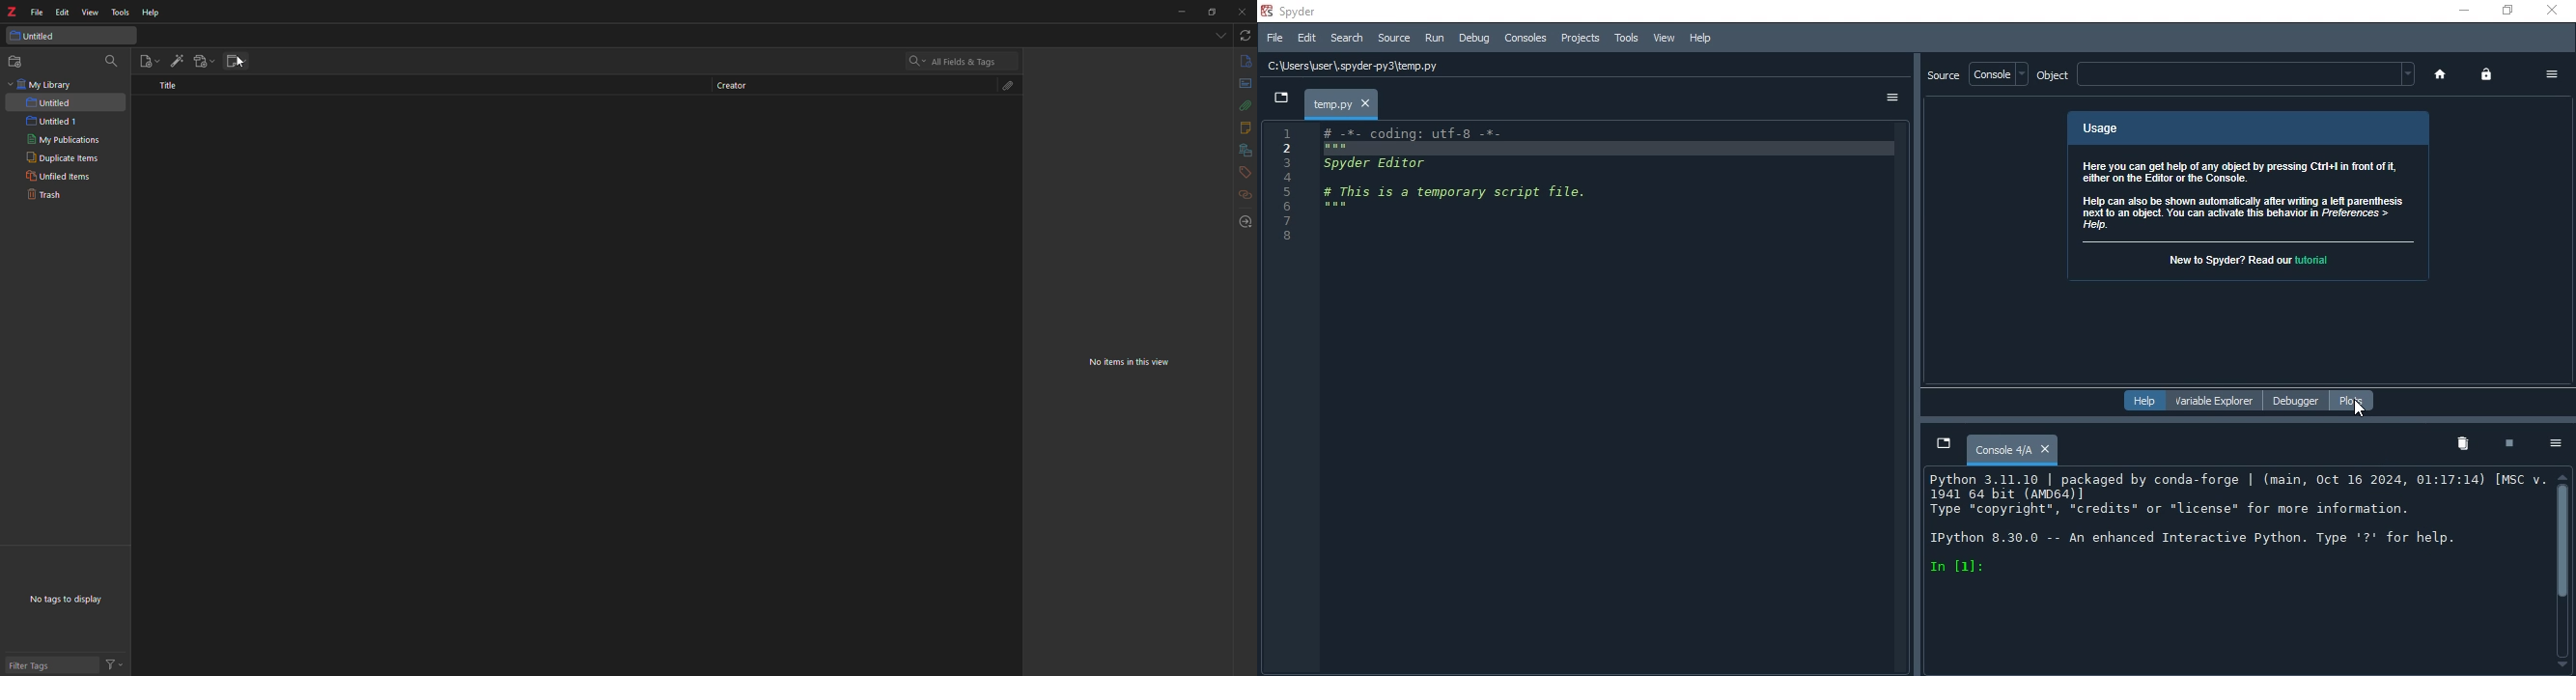 The image size is (2576, 700). What do you see at coordinates (2011, 450) in the screenshot?
I see `console 4/A` at bounding box center [2011, 450].